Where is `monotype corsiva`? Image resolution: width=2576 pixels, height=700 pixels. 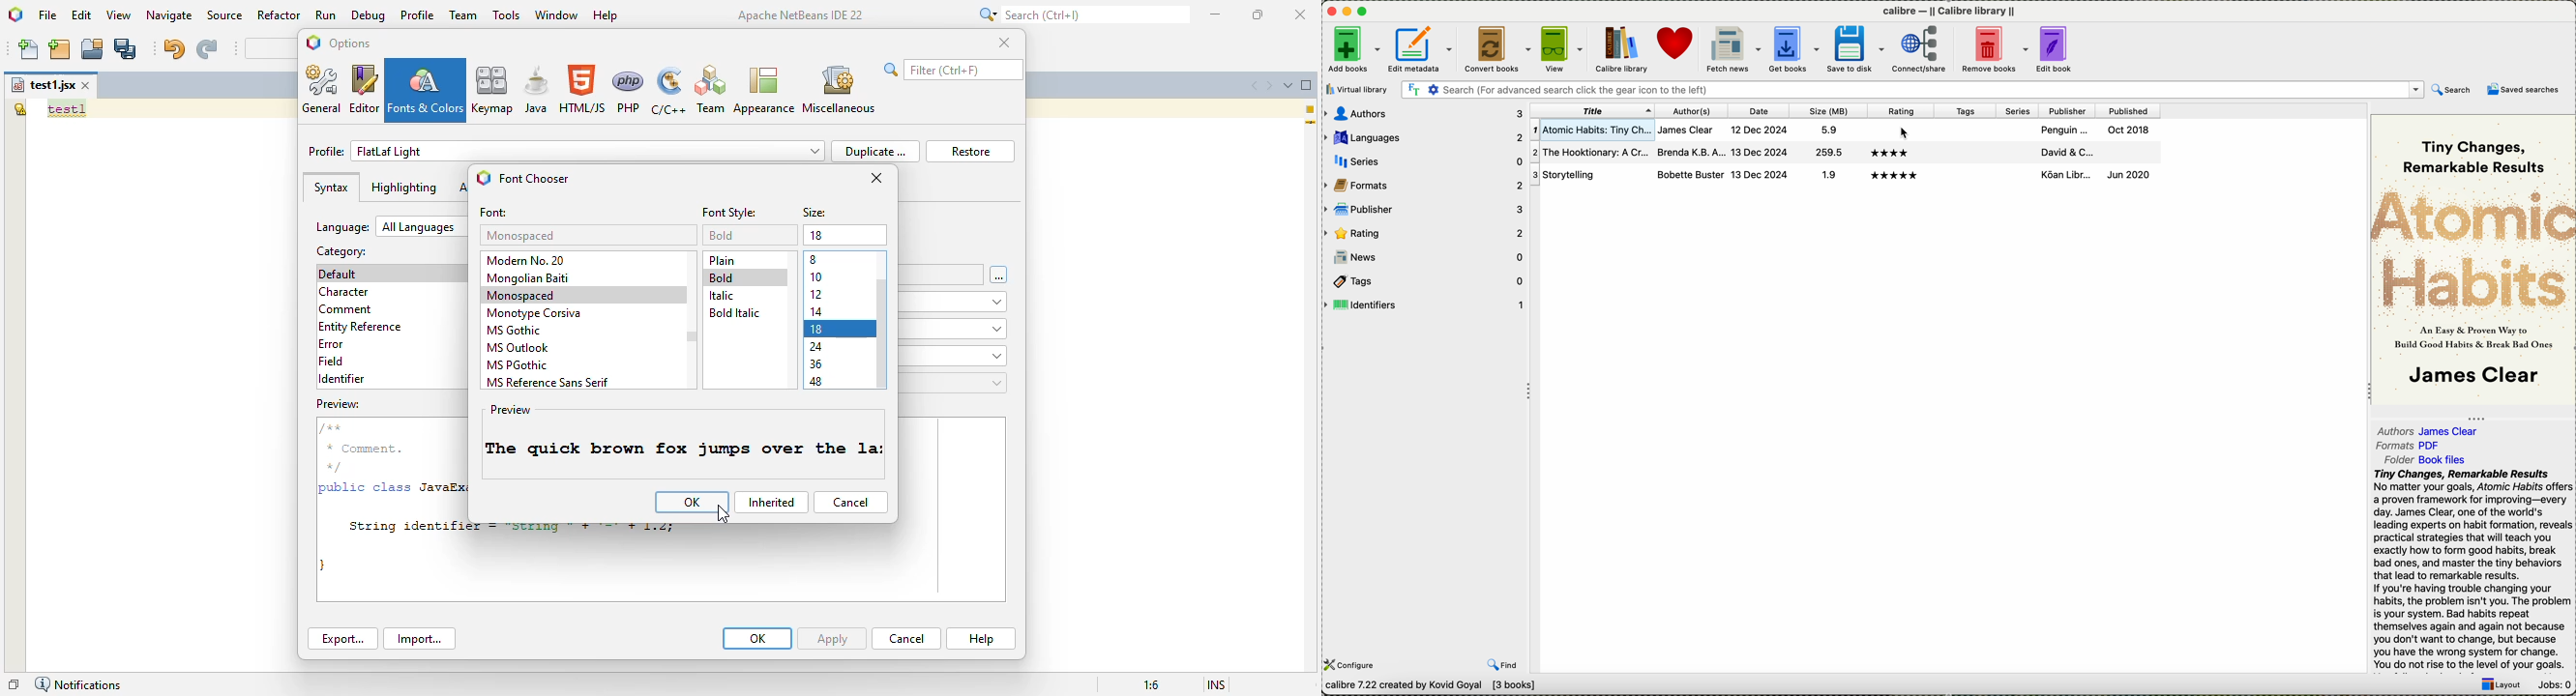
monotype corsiva is located at coordinates (534, 313).